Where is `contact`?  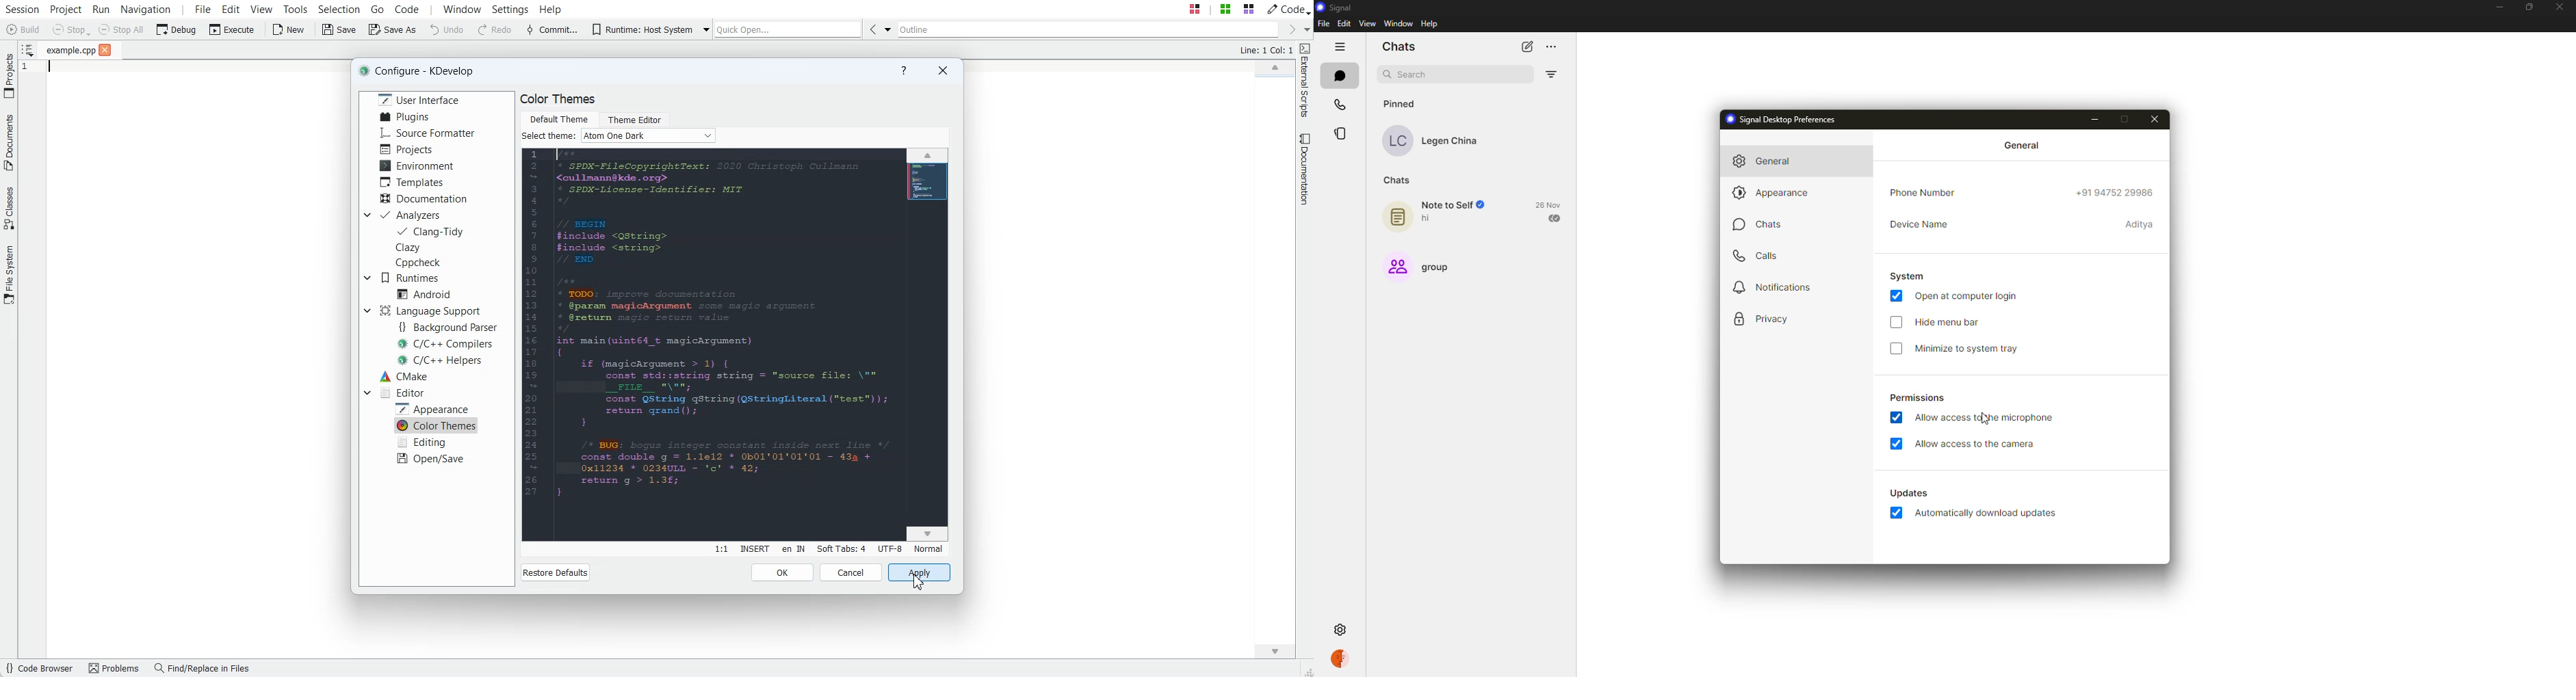
contact is located at coordinates (1439, 141).